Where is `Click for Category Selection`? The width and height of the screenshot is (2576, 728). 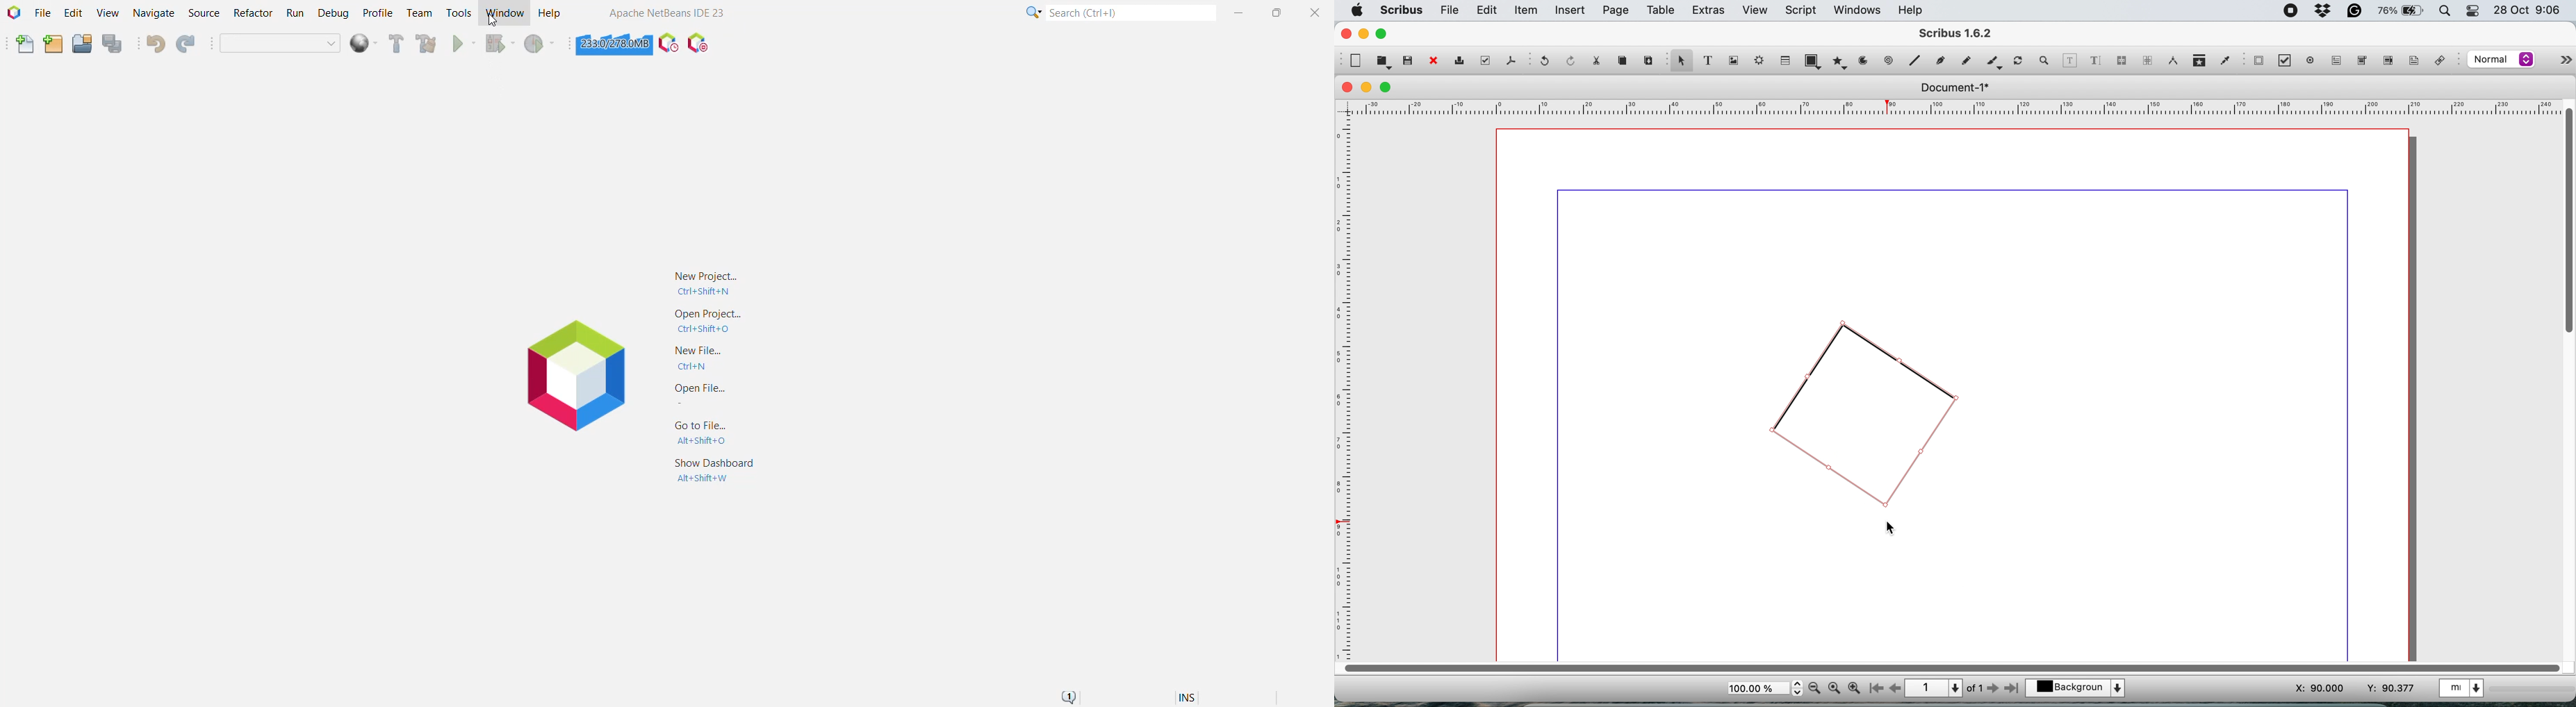 Click for Category Selection is located at coordinates (1030, 15).